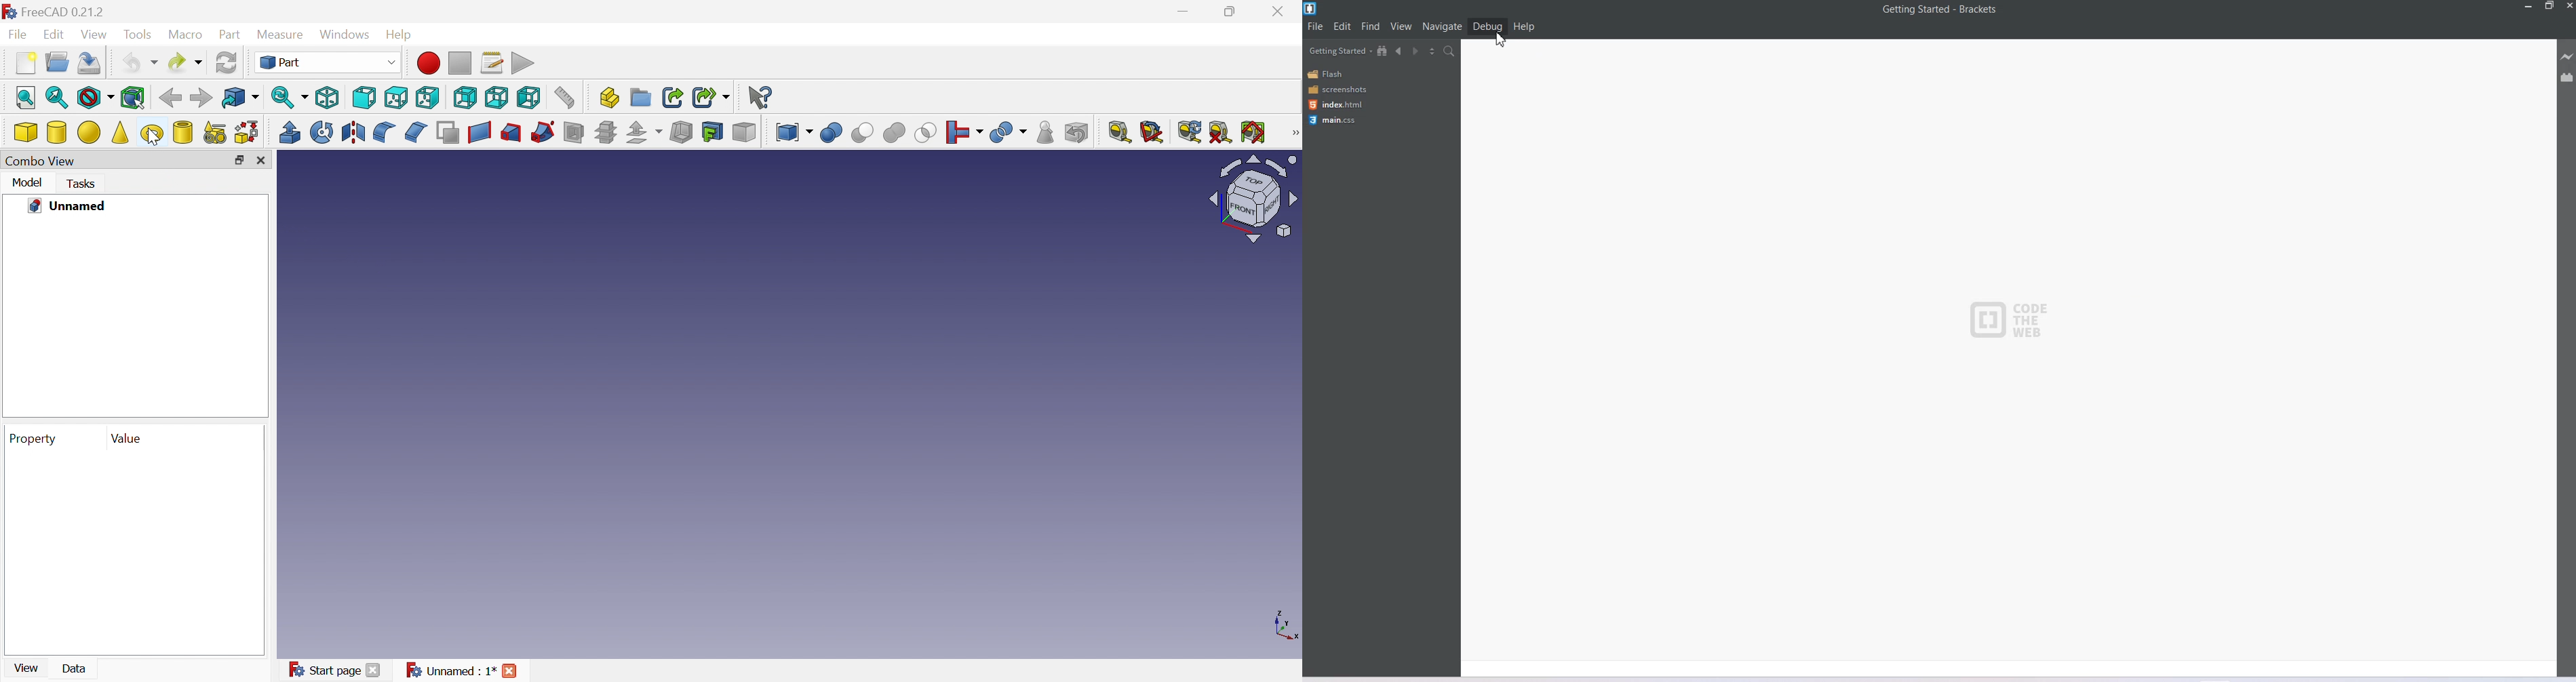 The width and height of the screenshot is (2576, 700). Describe the element at coordinates (430, 97) in the screenshot. I see `Top` at that location.